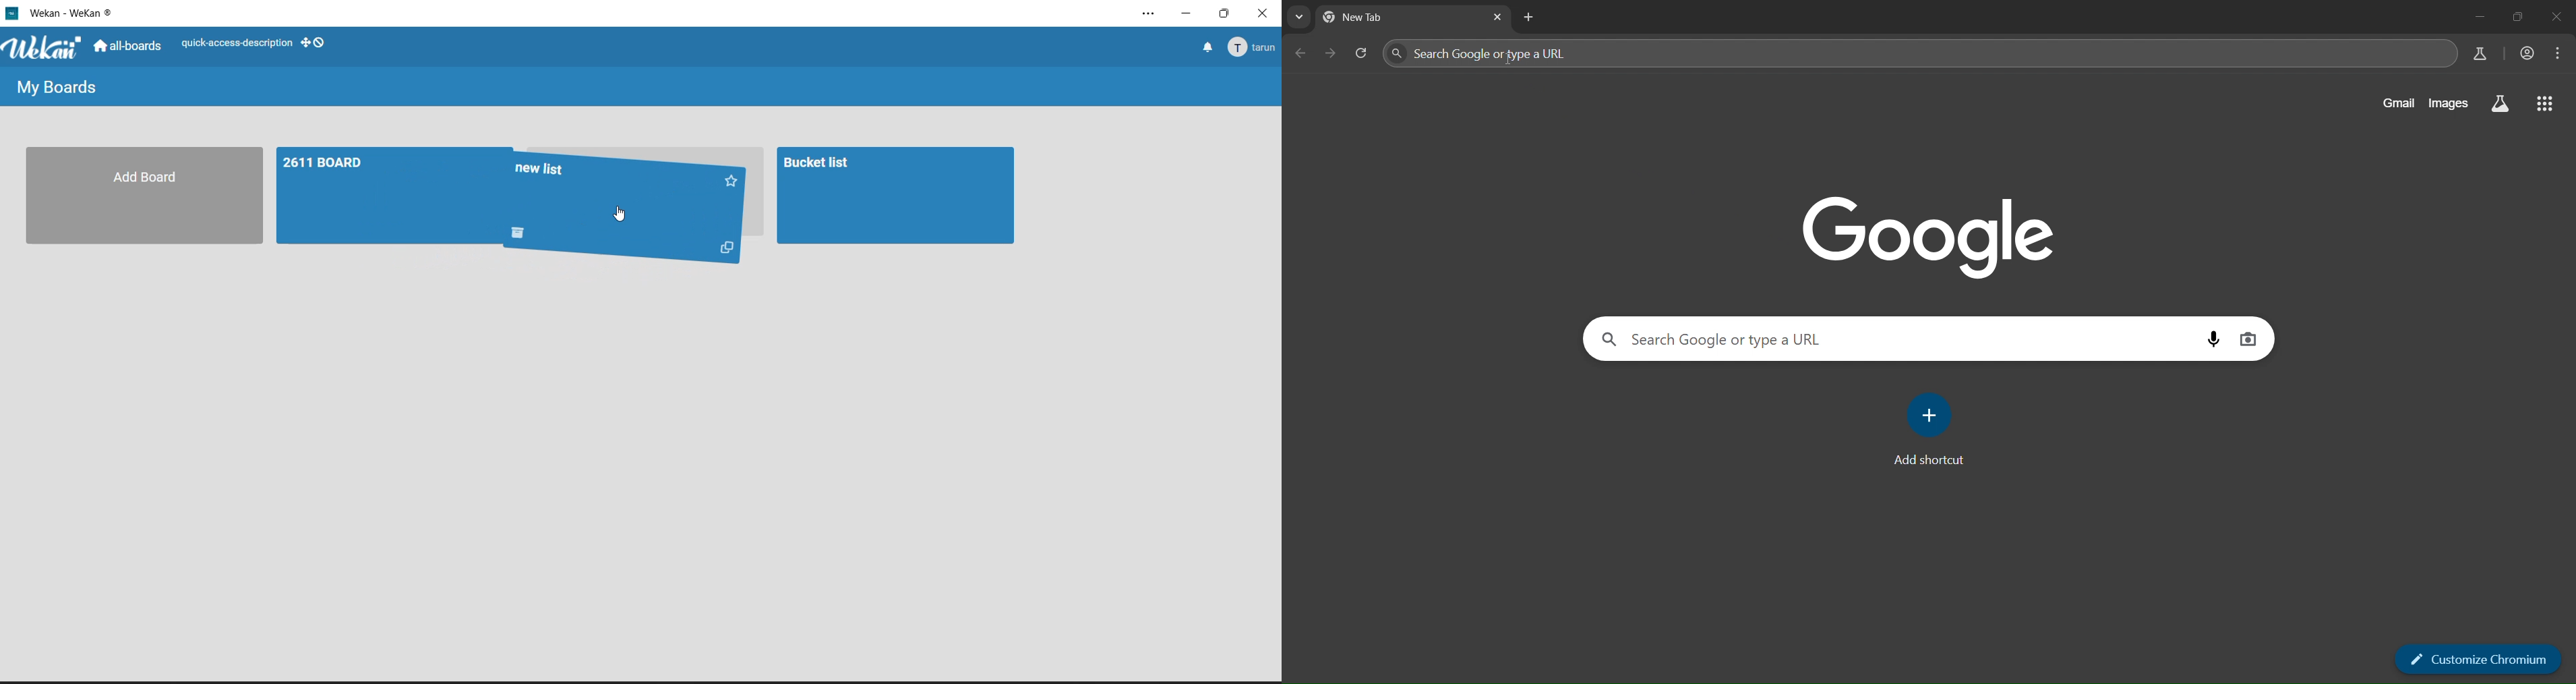 The image size is (2576, 700). What do you see at coordinates (55, 90) in the screenshot?
I see `my boards` at bounding box center [55, 90].